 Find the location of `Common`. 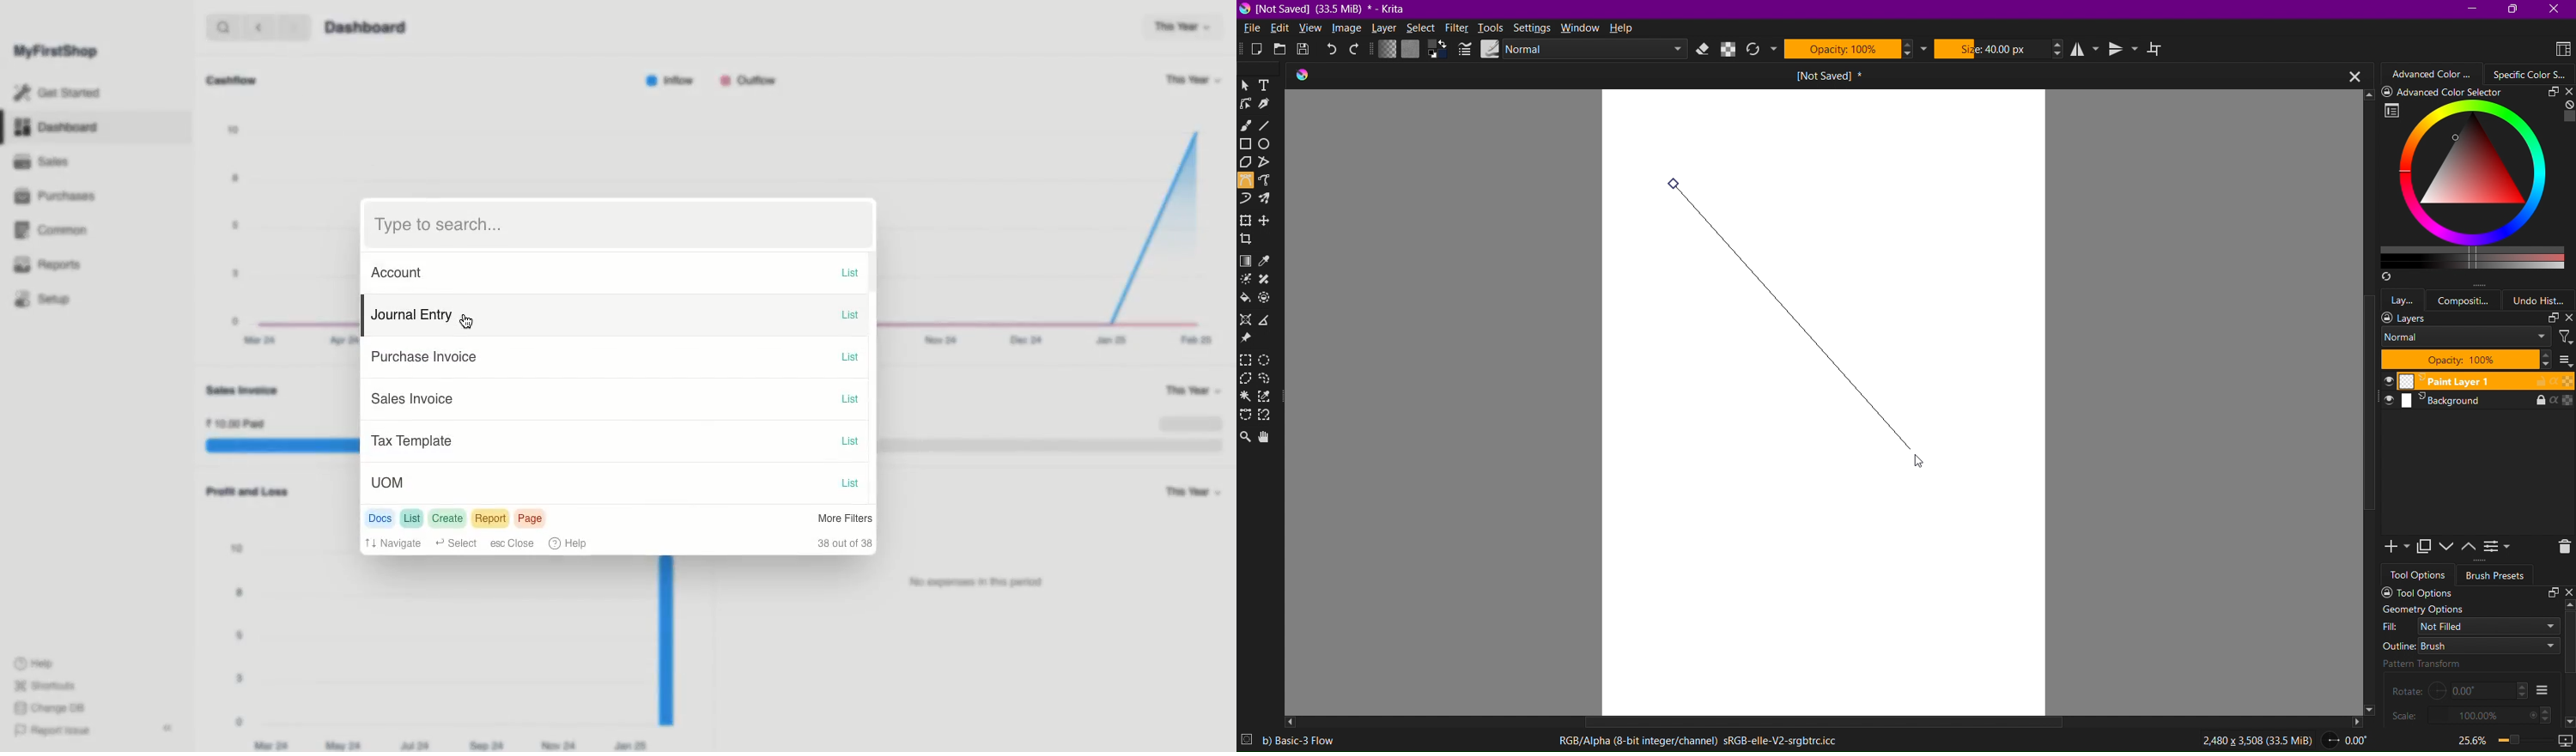

Common is located at coordinates (50, 230).